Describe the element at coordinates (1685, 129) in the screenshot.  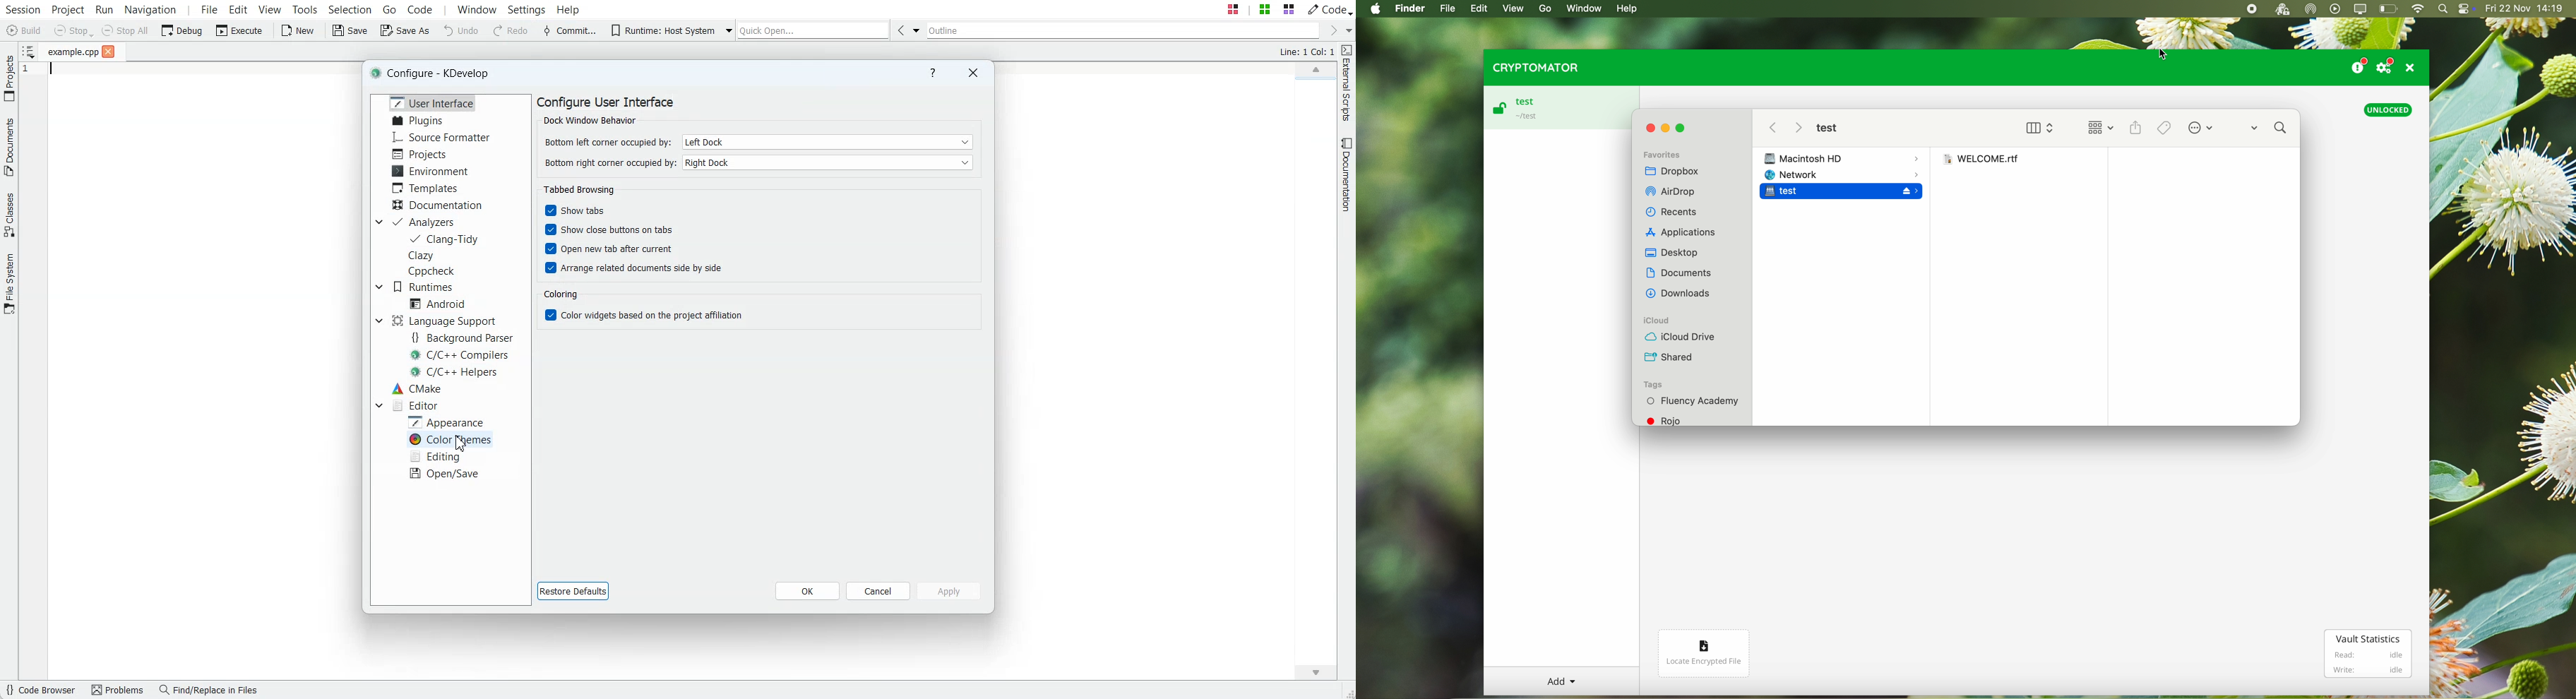
I see `maximize` at that location.